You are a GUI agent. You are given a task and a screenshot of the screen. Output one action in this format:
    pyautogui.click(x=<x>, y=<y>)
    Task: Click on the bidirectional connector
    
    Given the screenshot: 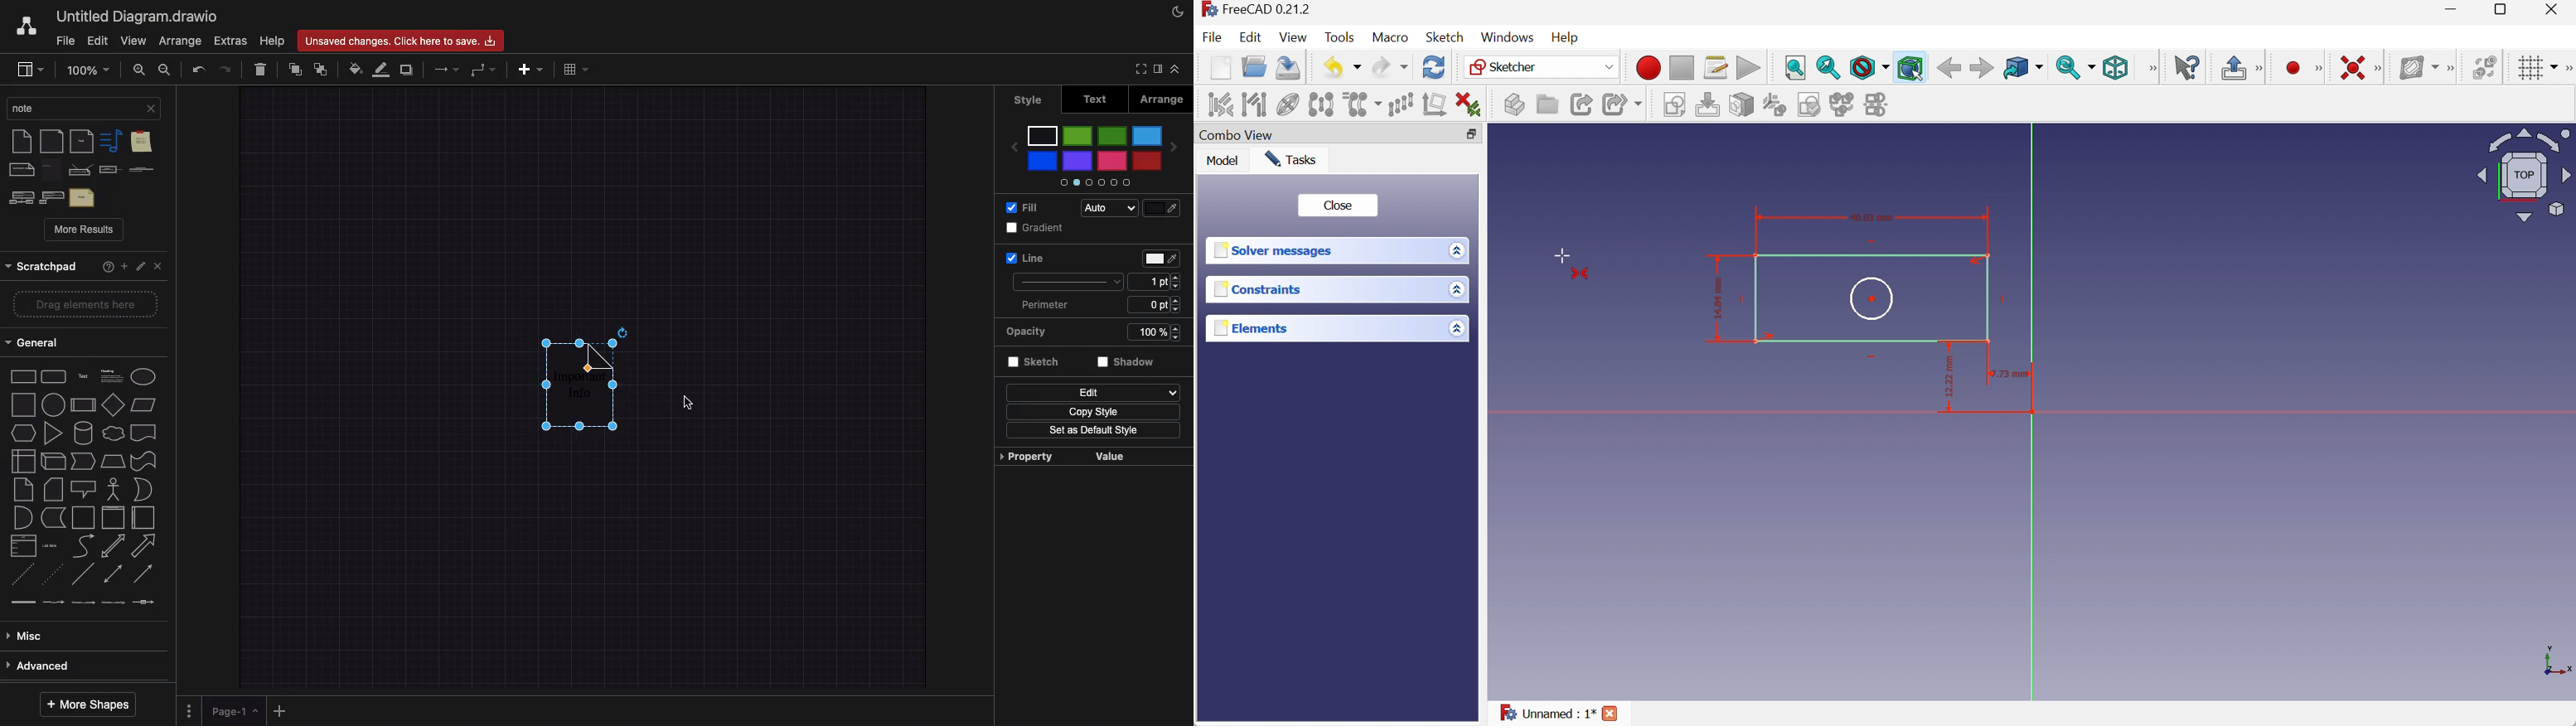 What is the action you would take?
    pyautogui.click(x=114, y=576)
    